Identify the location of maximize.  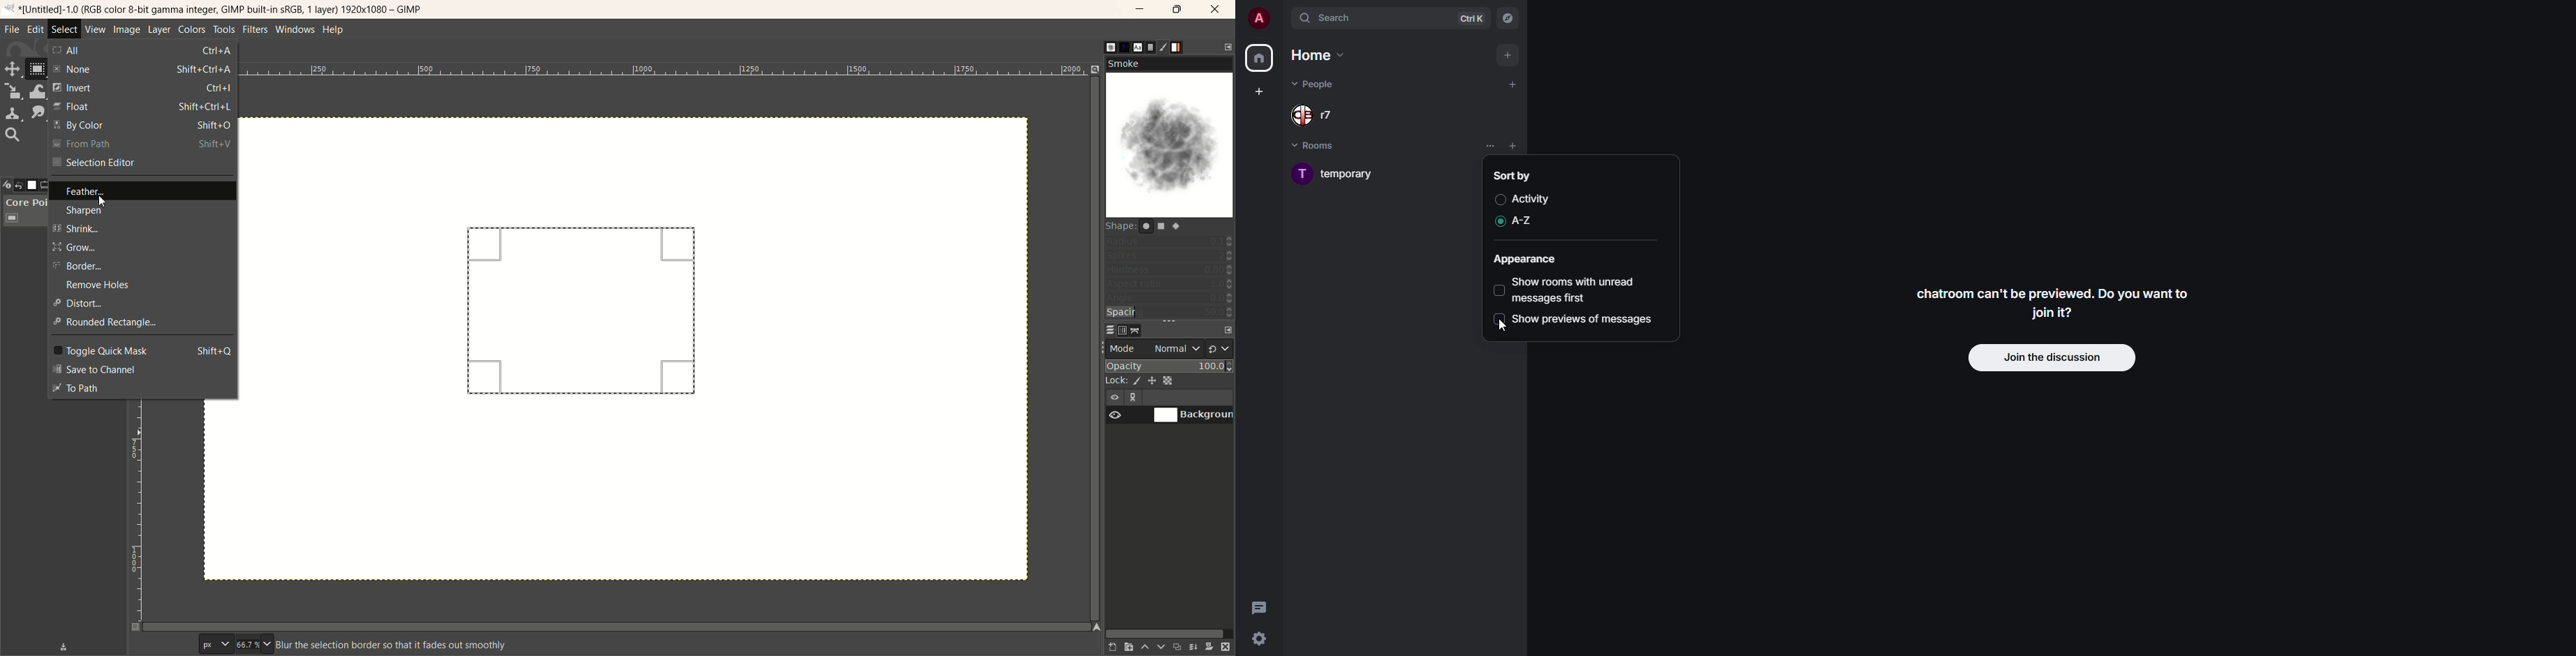
(1178, 8).